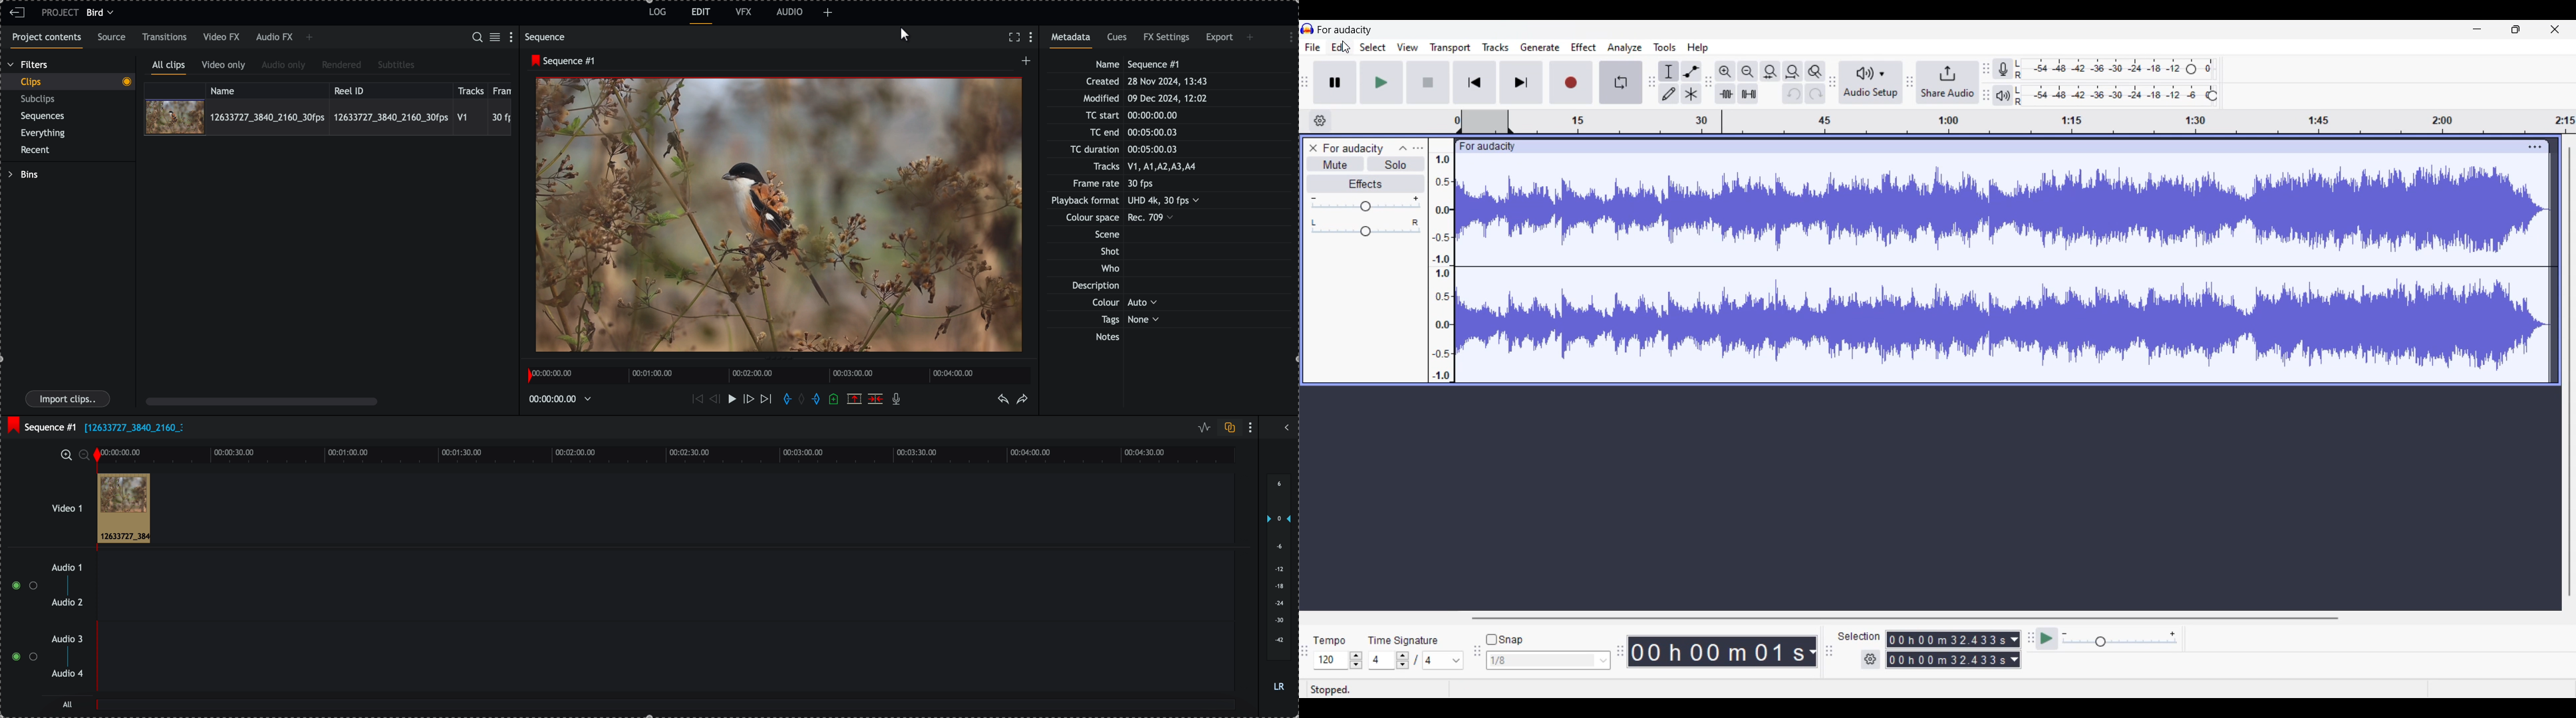 The width and height of the screenshot is (2576, 728). What do you see at coordinates (2015, 122) in the screenshot?
I see `timestamp` at bounding box center [2015, 122].